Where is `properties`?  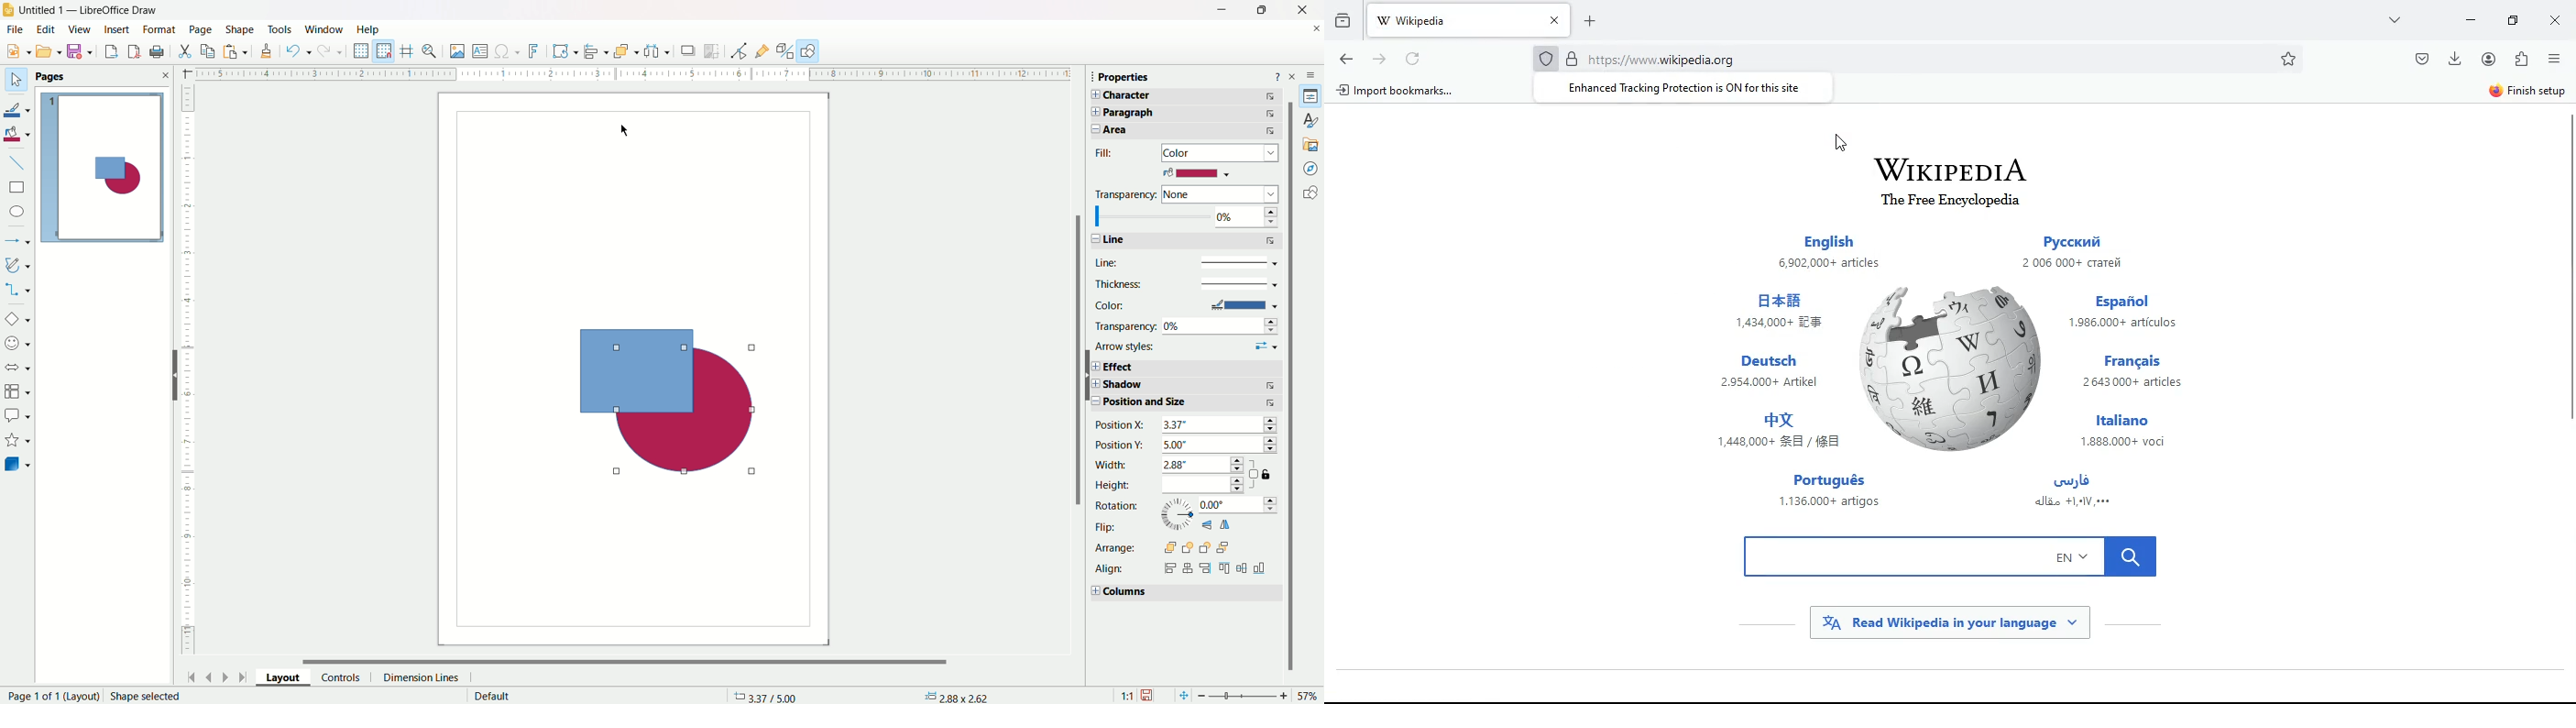 properties is located at coordinates (1313, 96).